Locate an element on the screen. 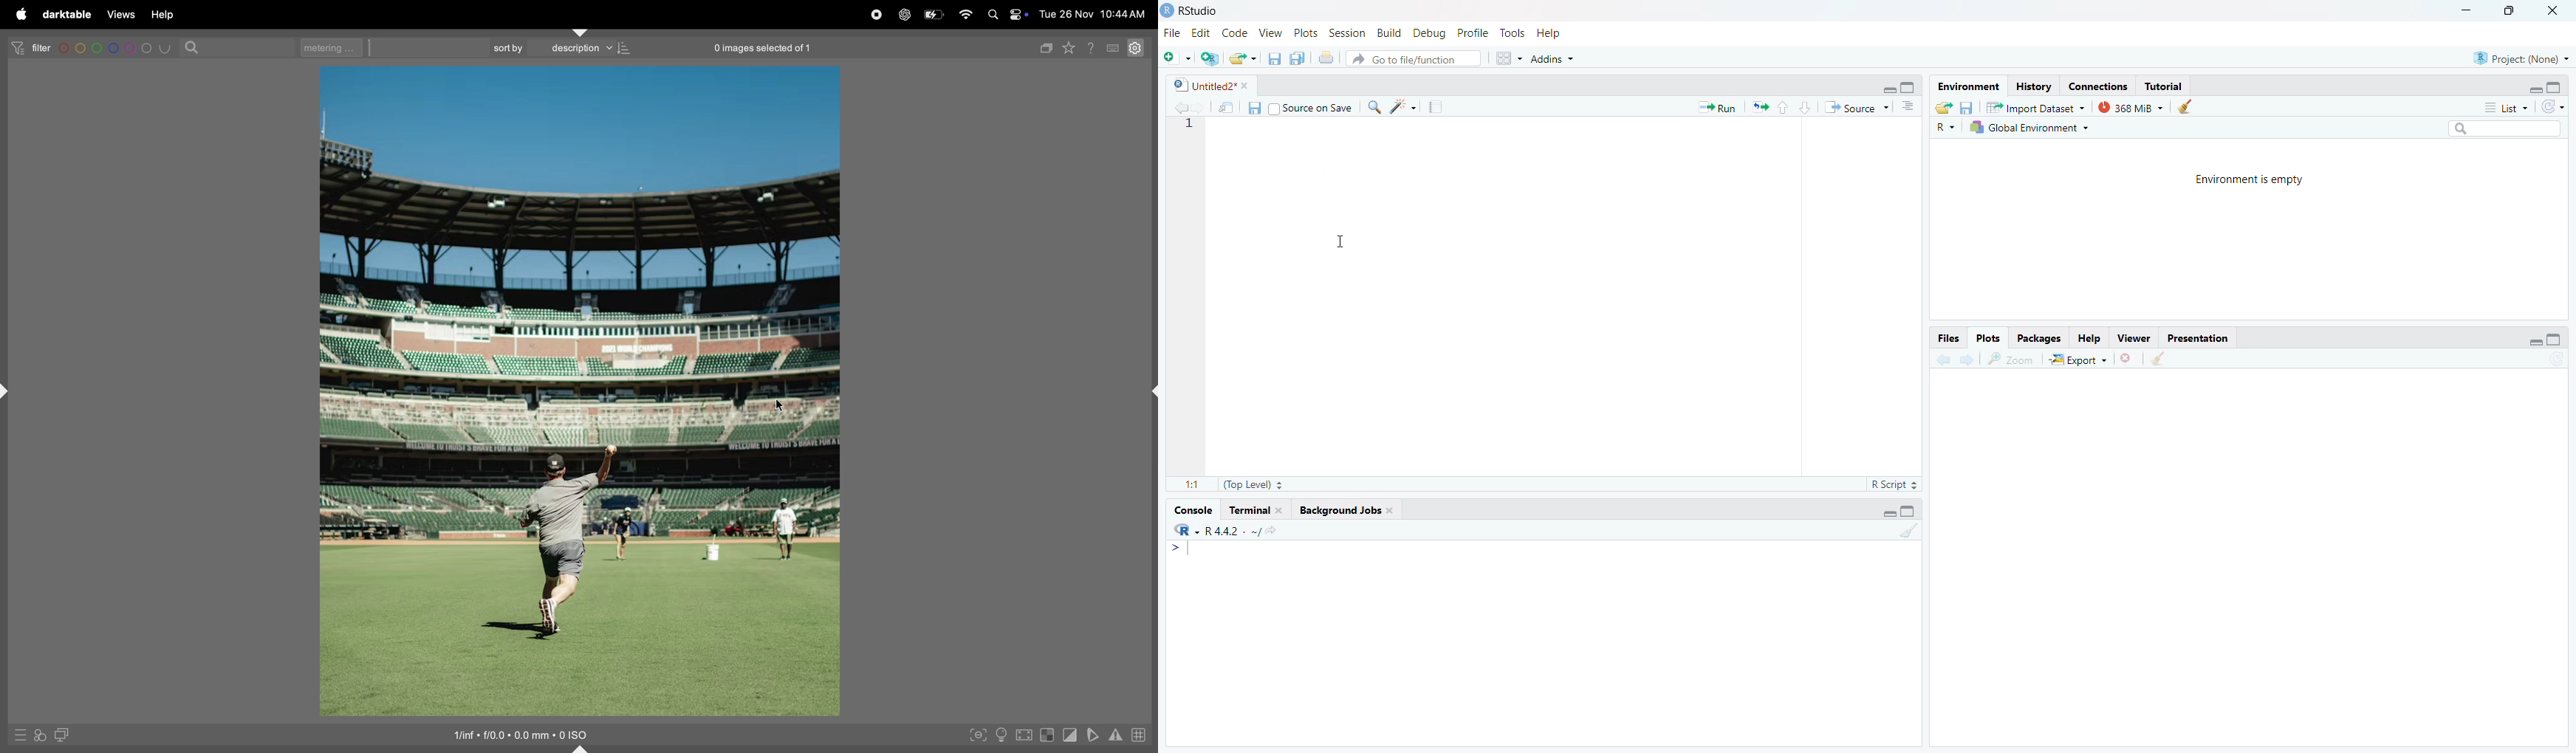 The width and height of the screenshot is (2576, 756). settings is located at coordinates (1135, 47).